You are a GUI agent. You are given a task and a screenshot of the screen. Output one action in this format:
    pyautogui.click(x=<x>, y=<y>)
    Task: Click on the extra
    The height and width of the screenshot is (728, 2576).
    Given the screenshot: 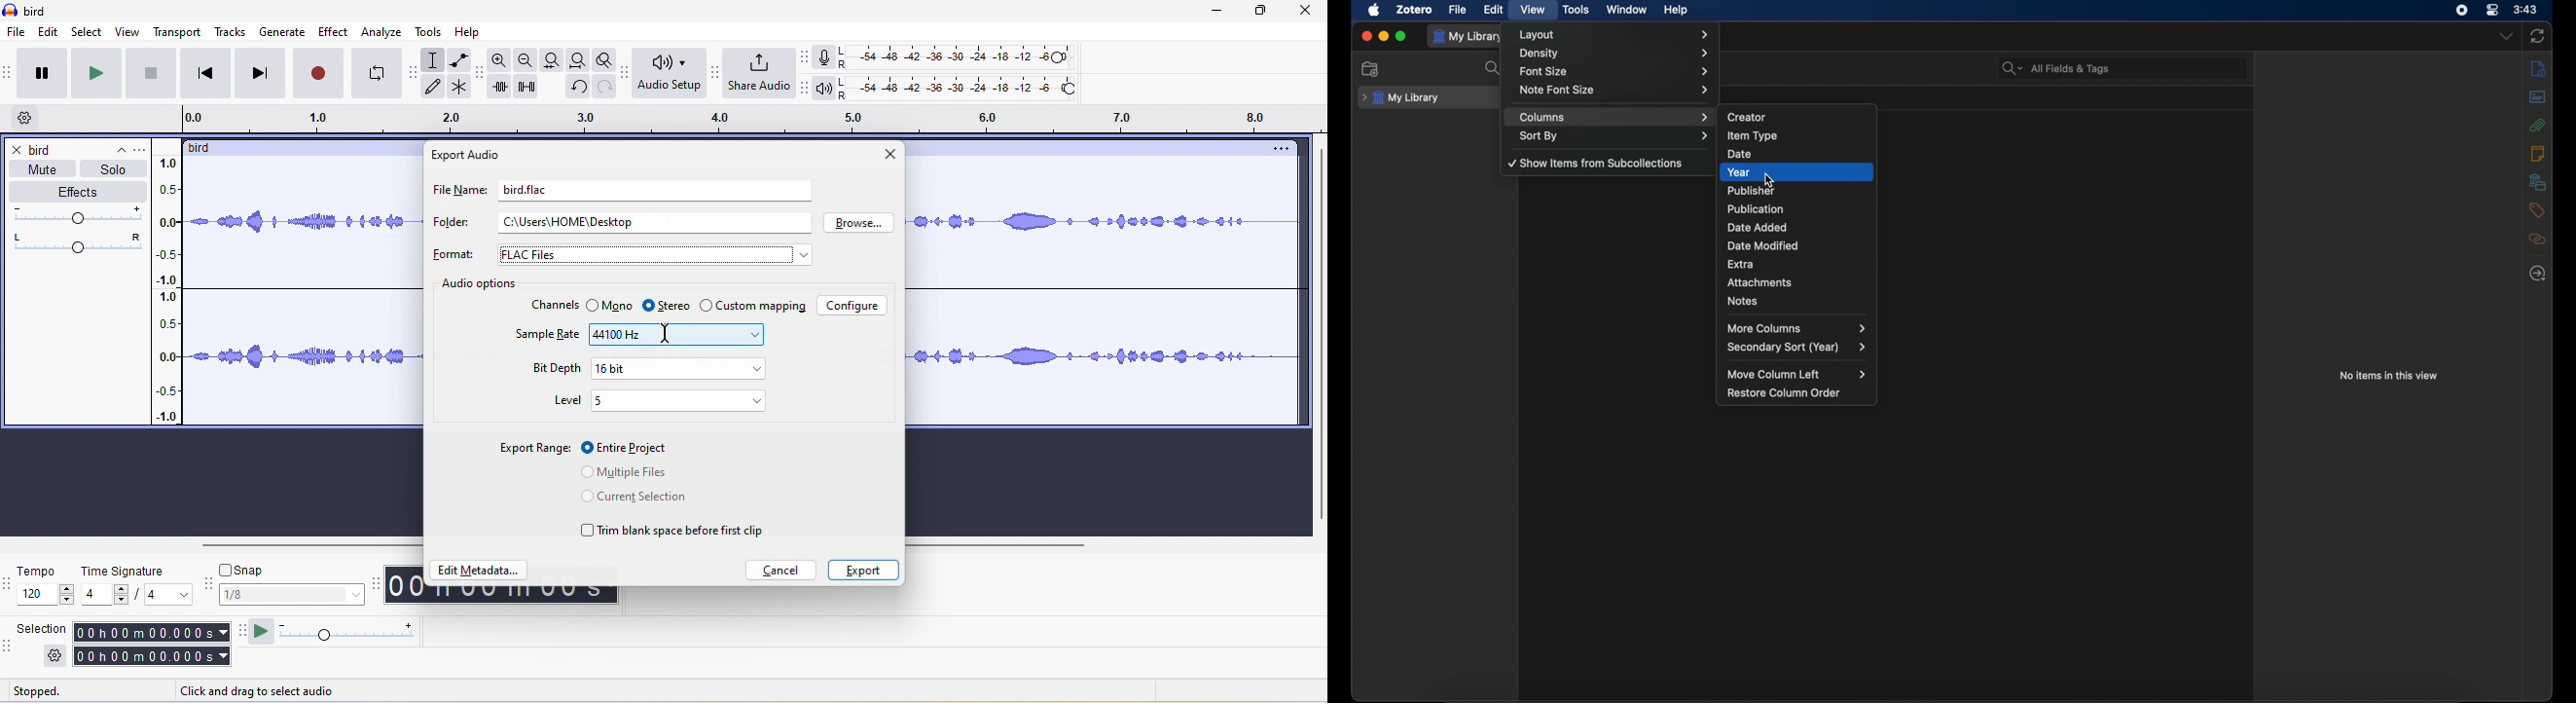 What is the action you would take?
    pyautogui.click(x=1793, y=264)
    